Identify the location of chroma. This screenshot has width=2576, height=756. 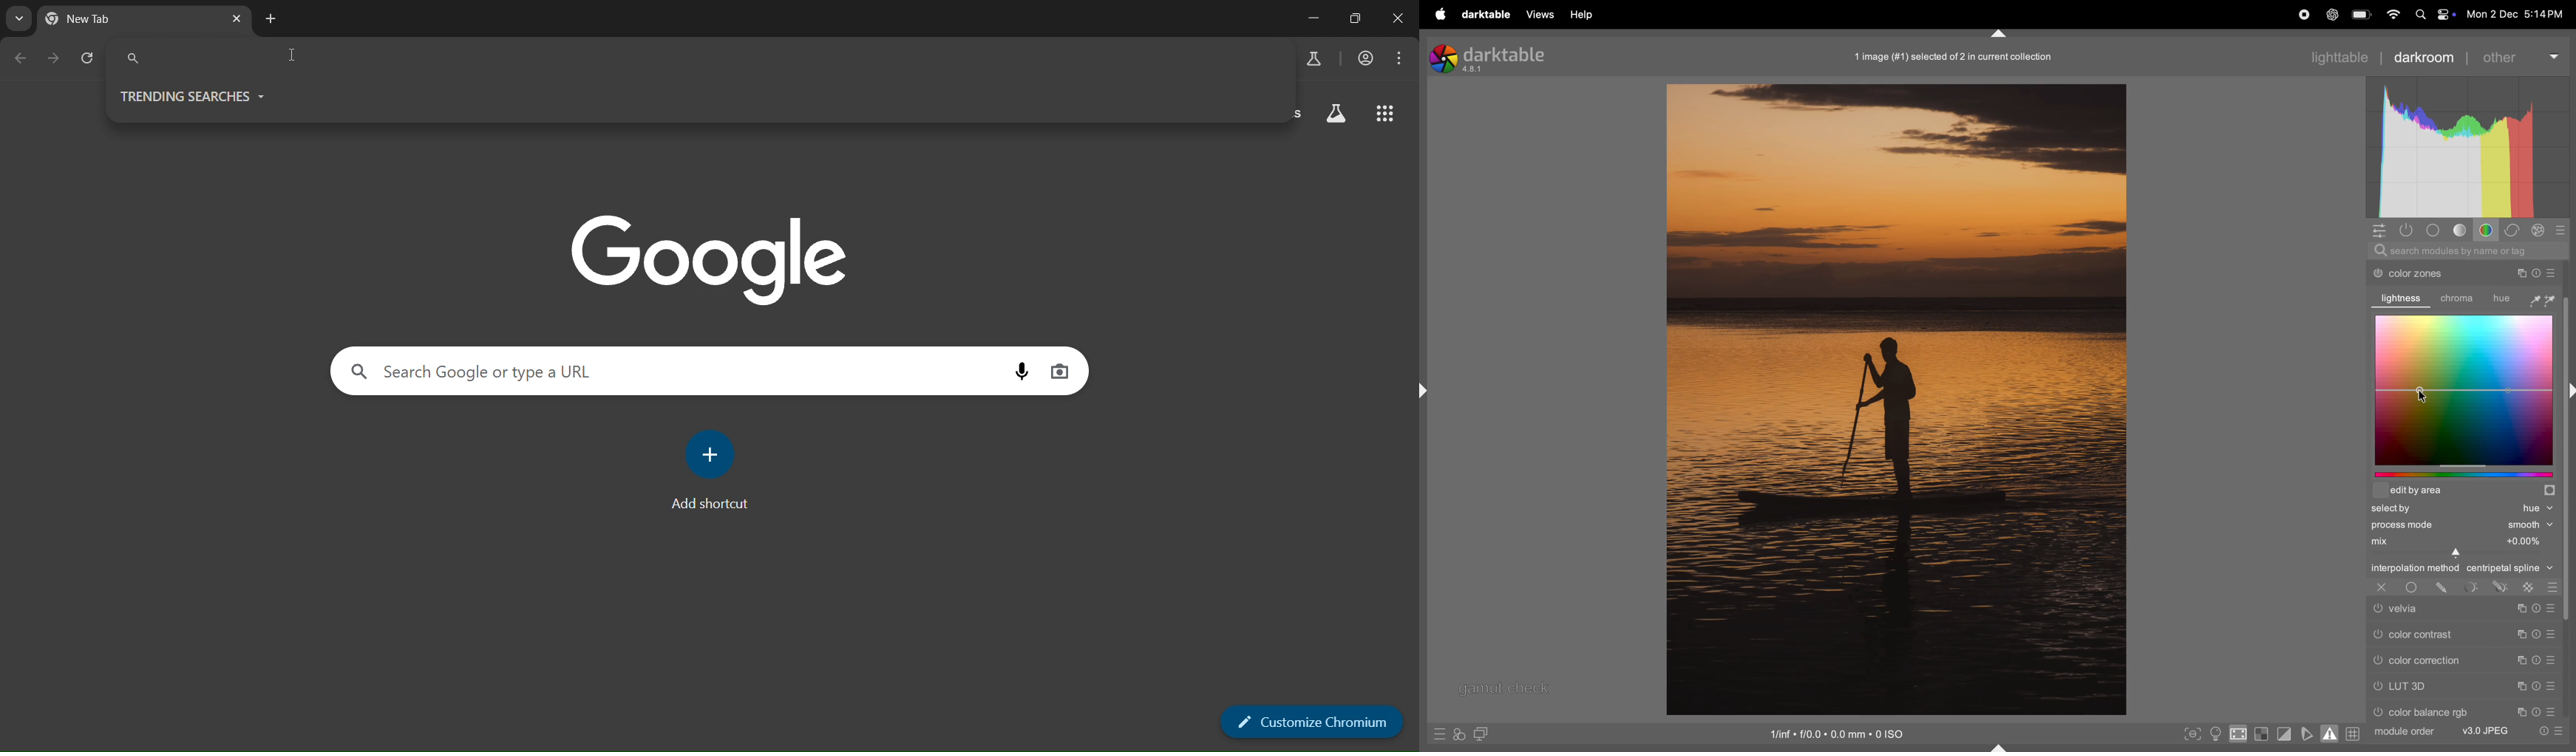
(2461, 299).